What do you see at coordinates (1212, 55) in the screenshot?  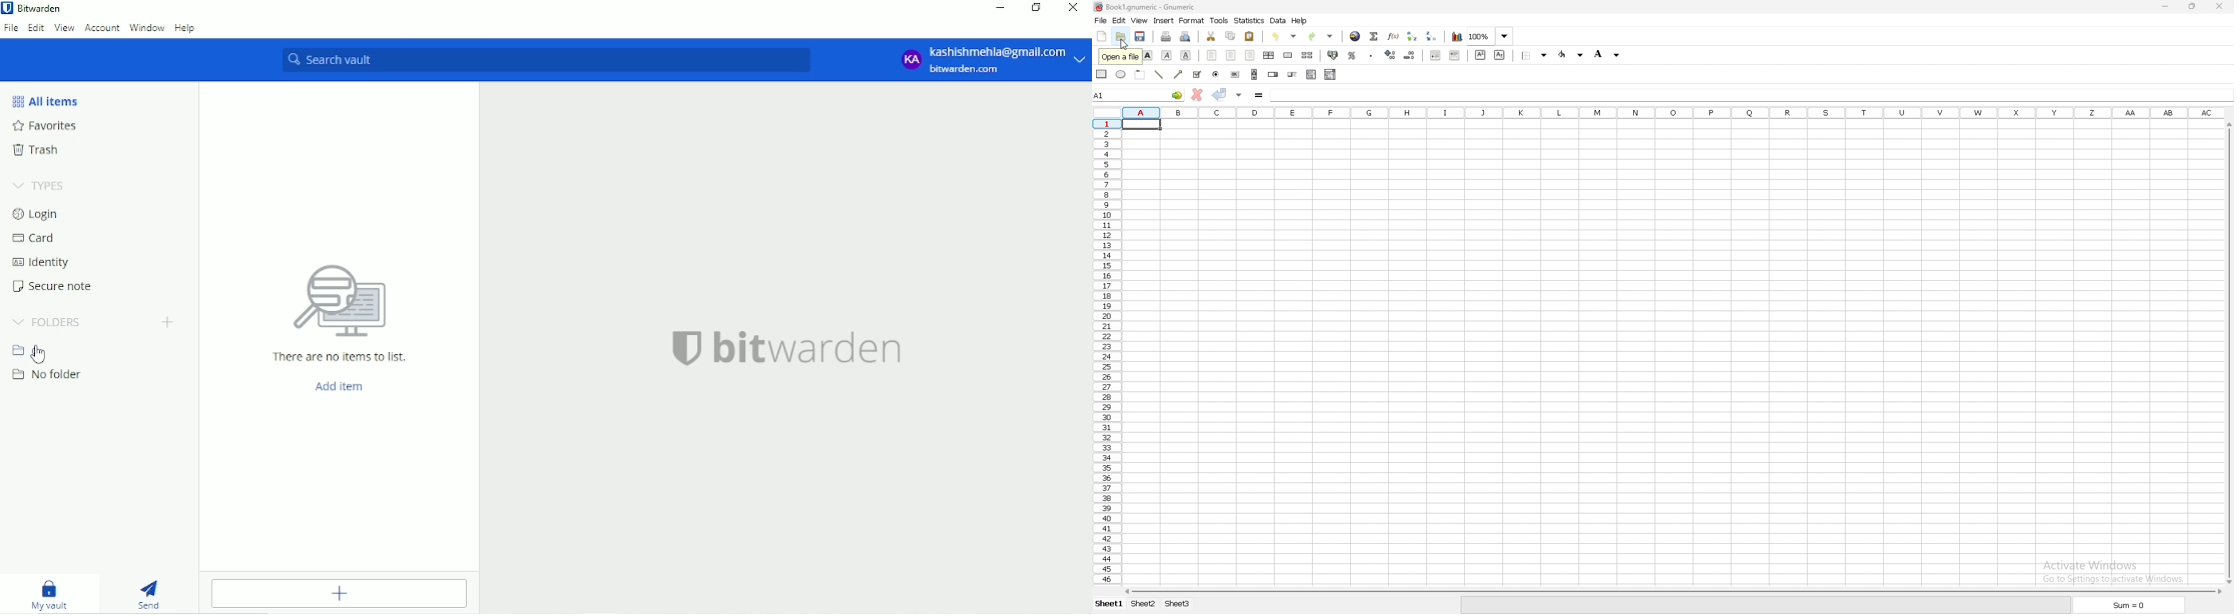 I see `left align` at bounding box center [1212, 55].